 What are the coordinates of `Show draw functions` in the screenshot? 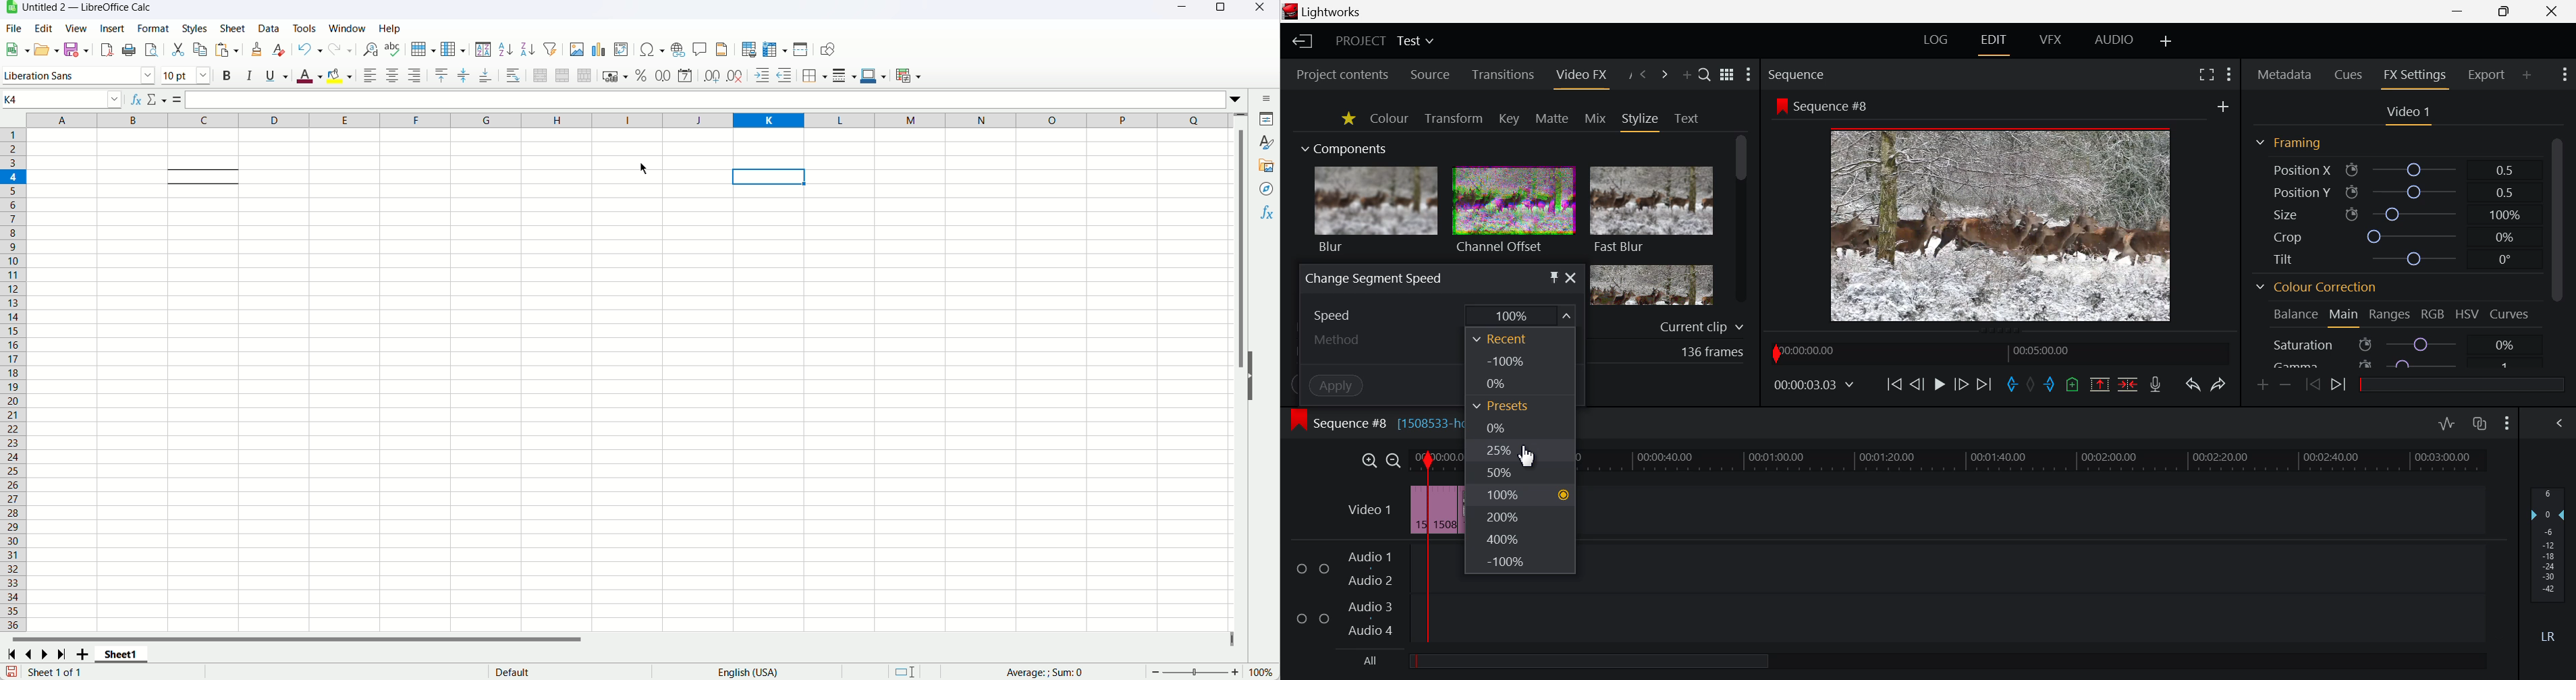 It's located at (830, 49).